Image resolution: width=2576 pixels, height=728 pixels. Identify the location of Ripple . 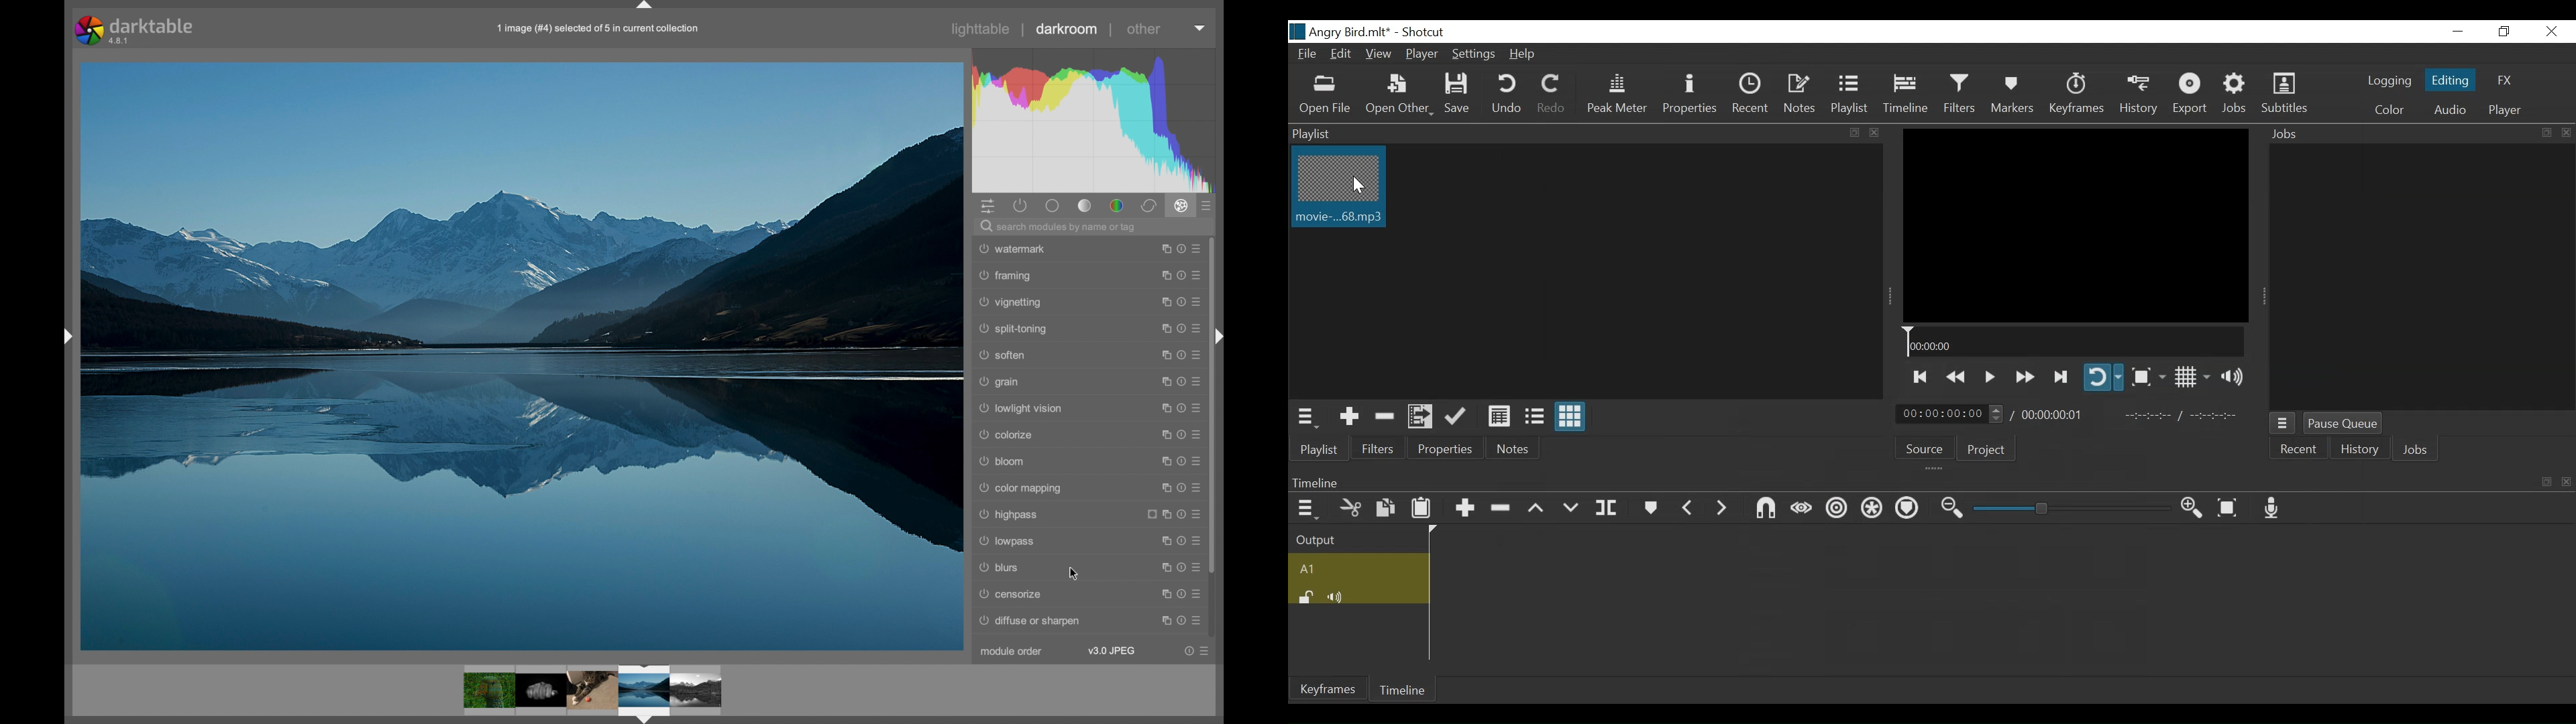
(1835, 509).